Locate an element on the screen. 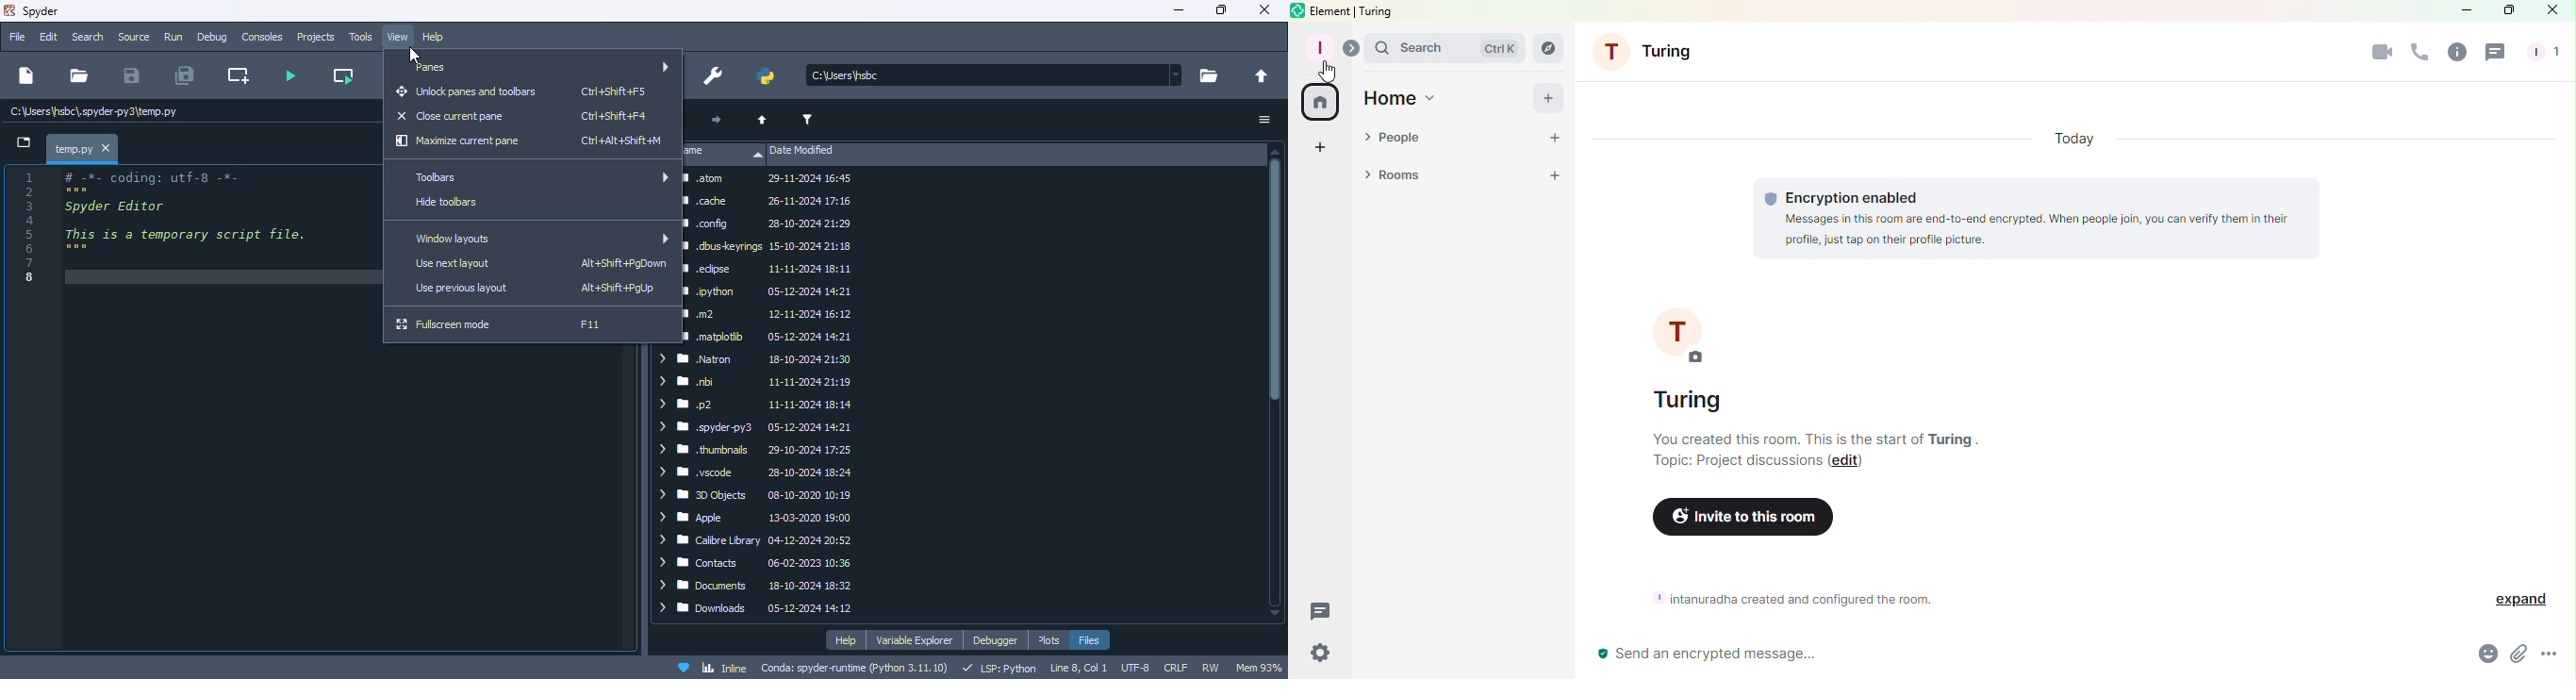  People is located at coordinates (2542, 53).